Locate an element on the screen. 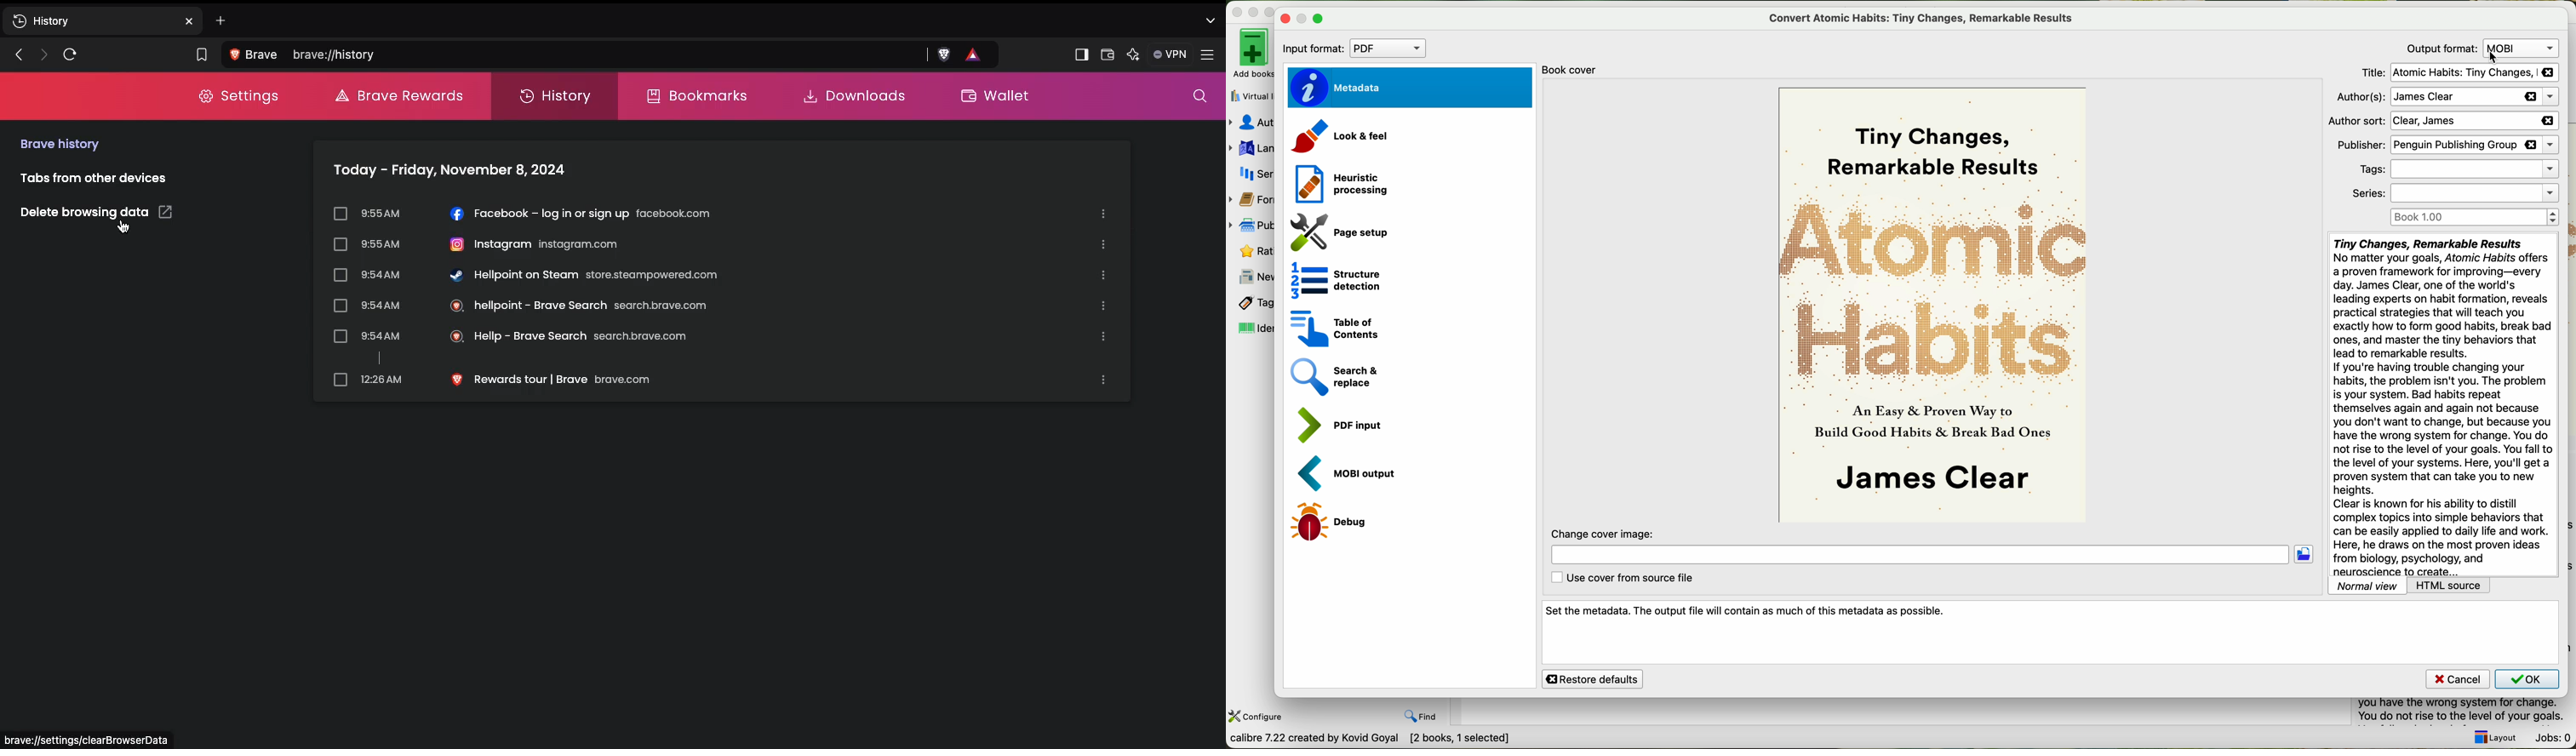  series is located at coordinates (2454, 192).